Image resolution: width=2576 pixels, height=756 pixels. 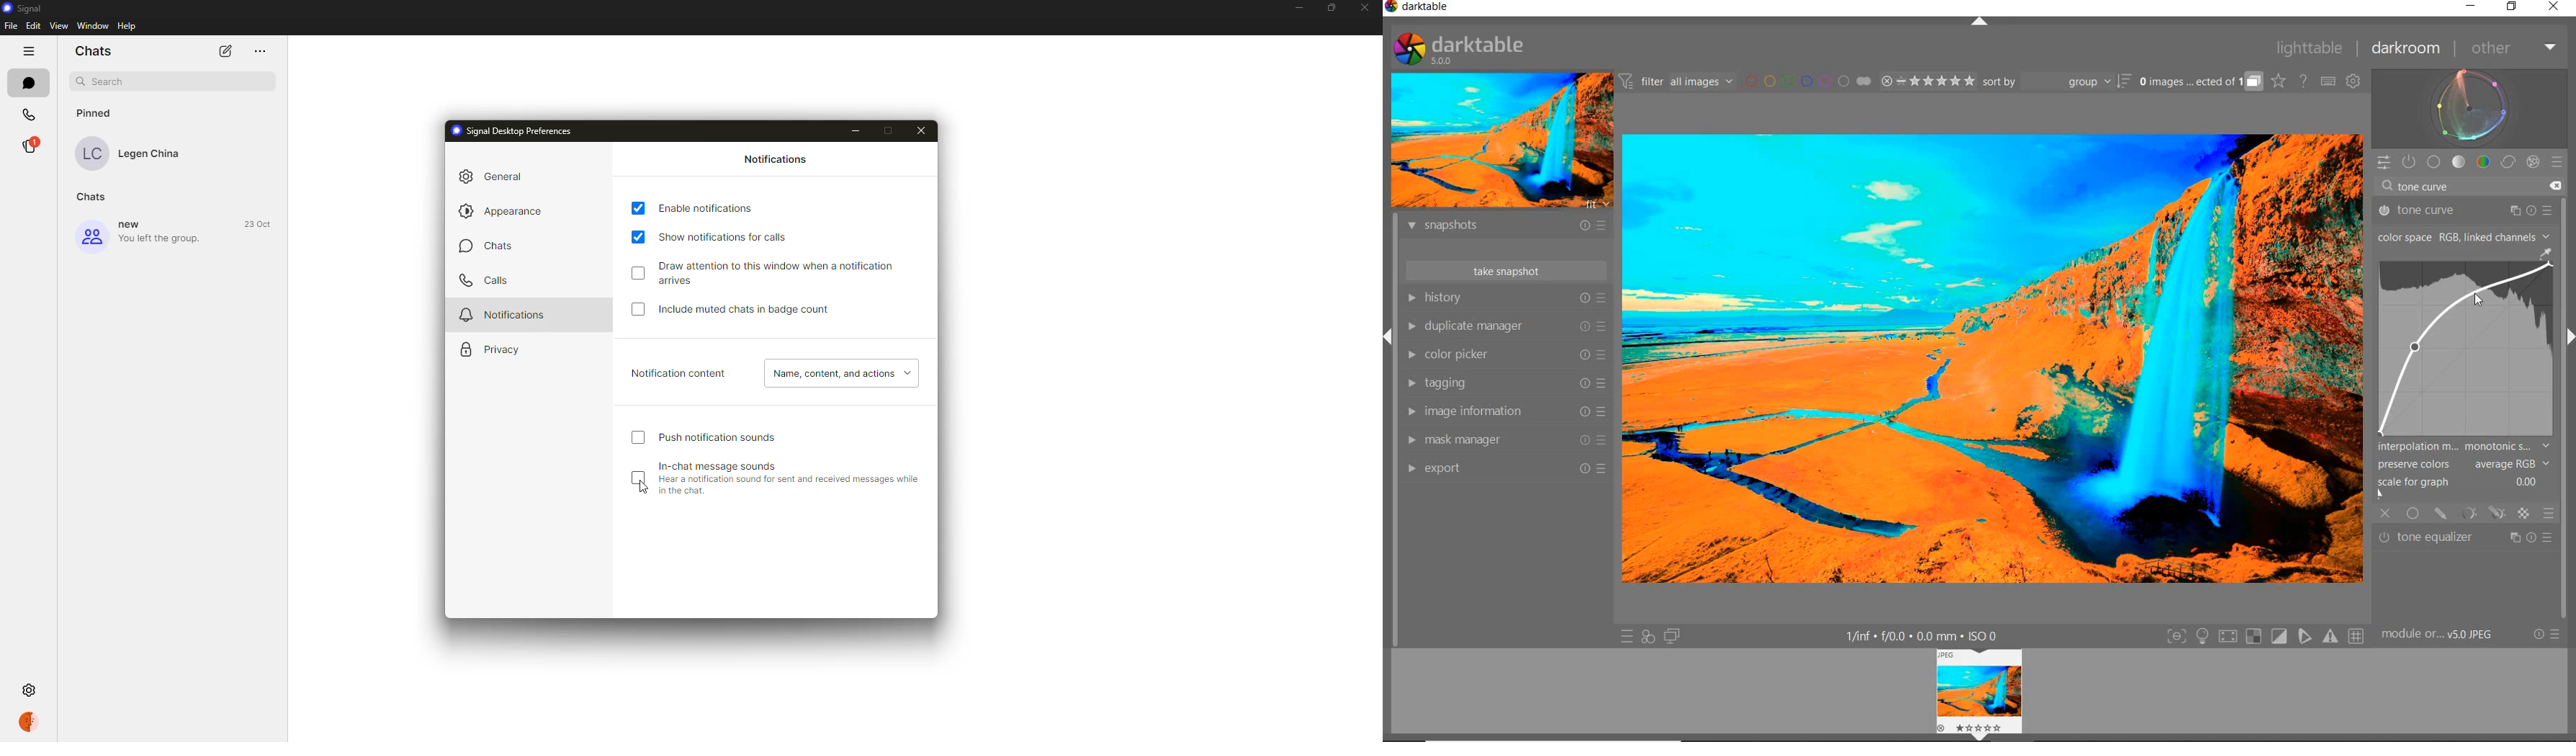 What do you see at coordinates (96, 113) in the screenshot?
I see `Pinned` at bounding box center [96, 113].